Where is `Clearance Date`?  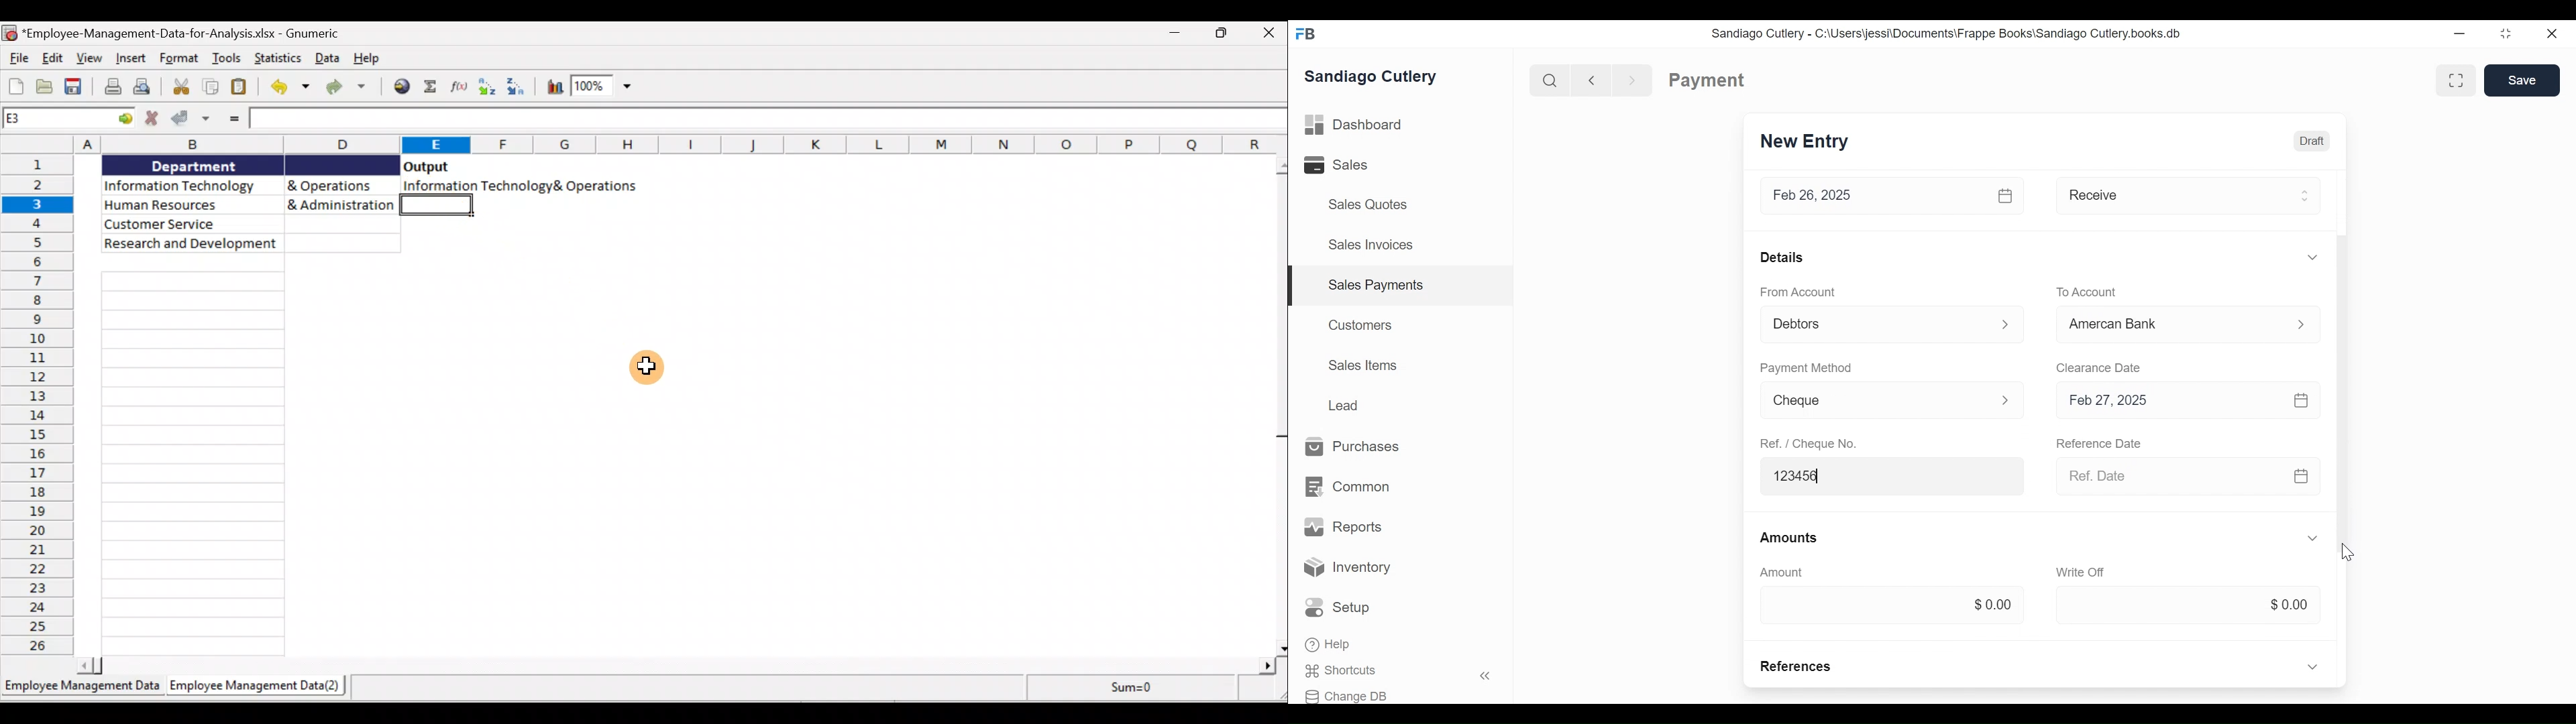
Clearance Date is located at coordinates (2099, 367).